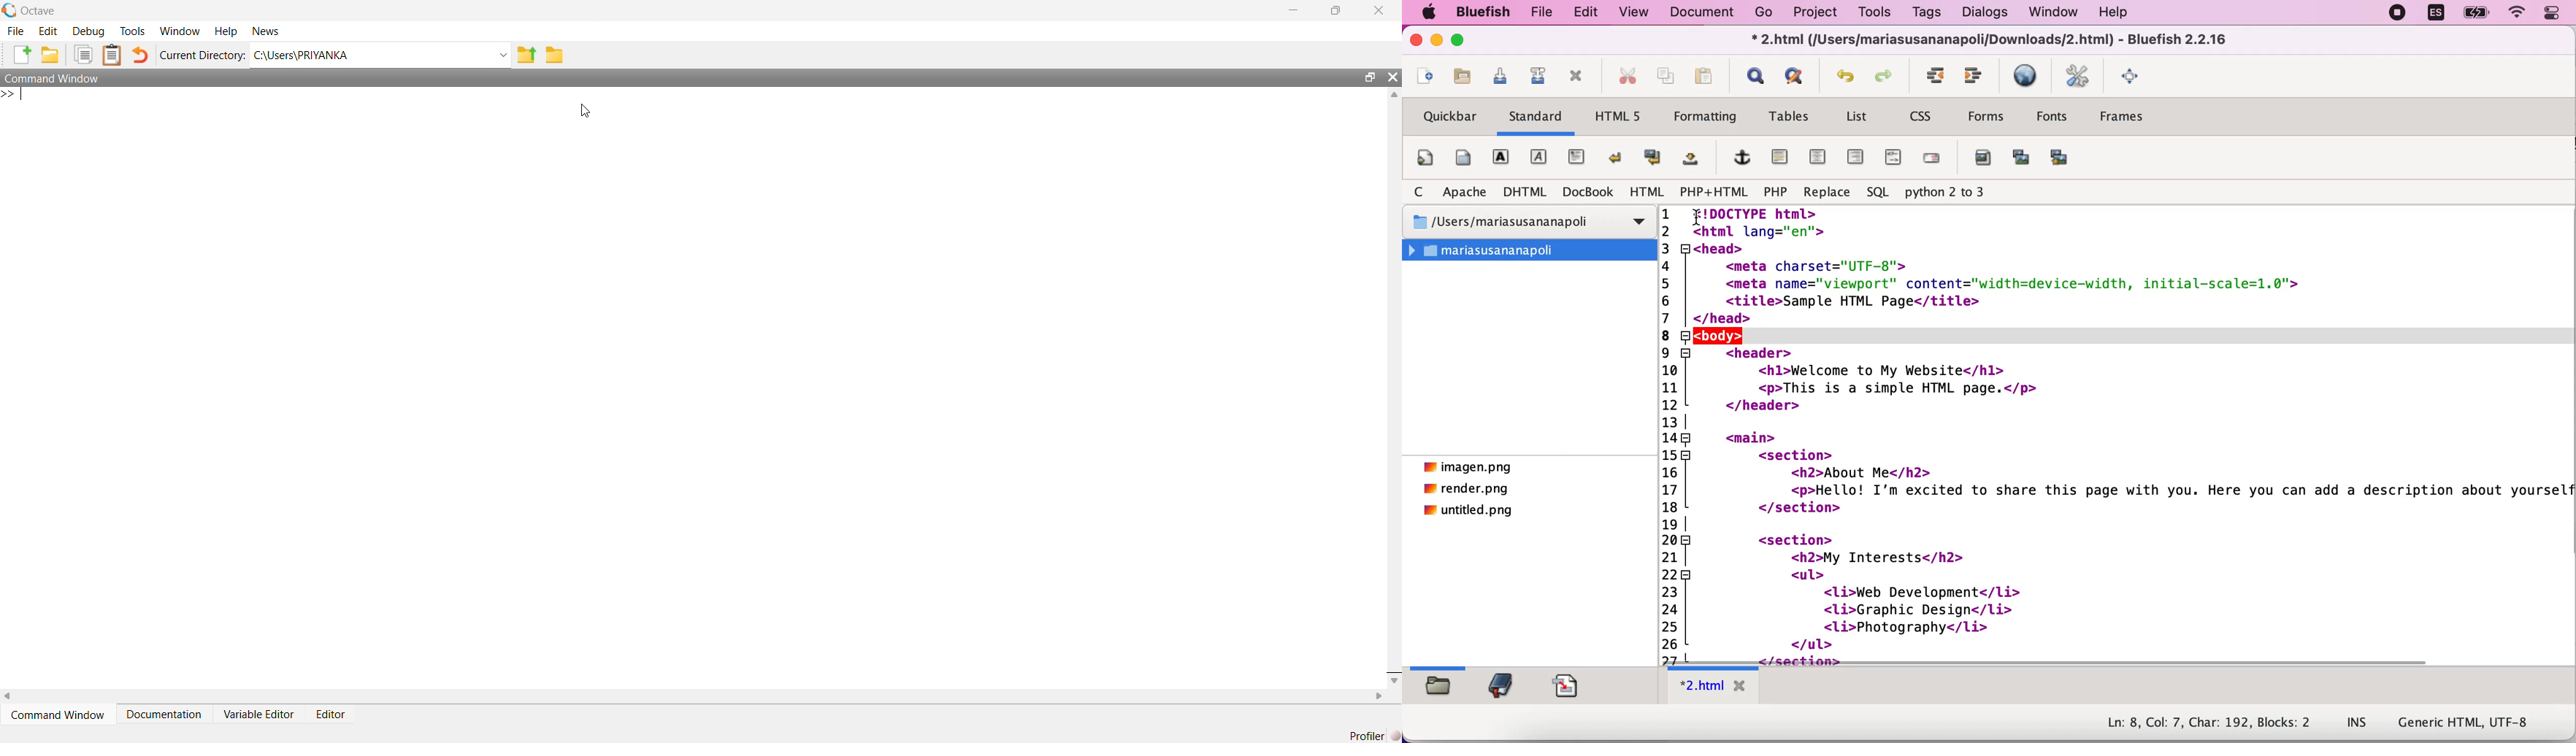 This screenshot has width=2576, height=756. I want to click on go, so click(1767, 11).